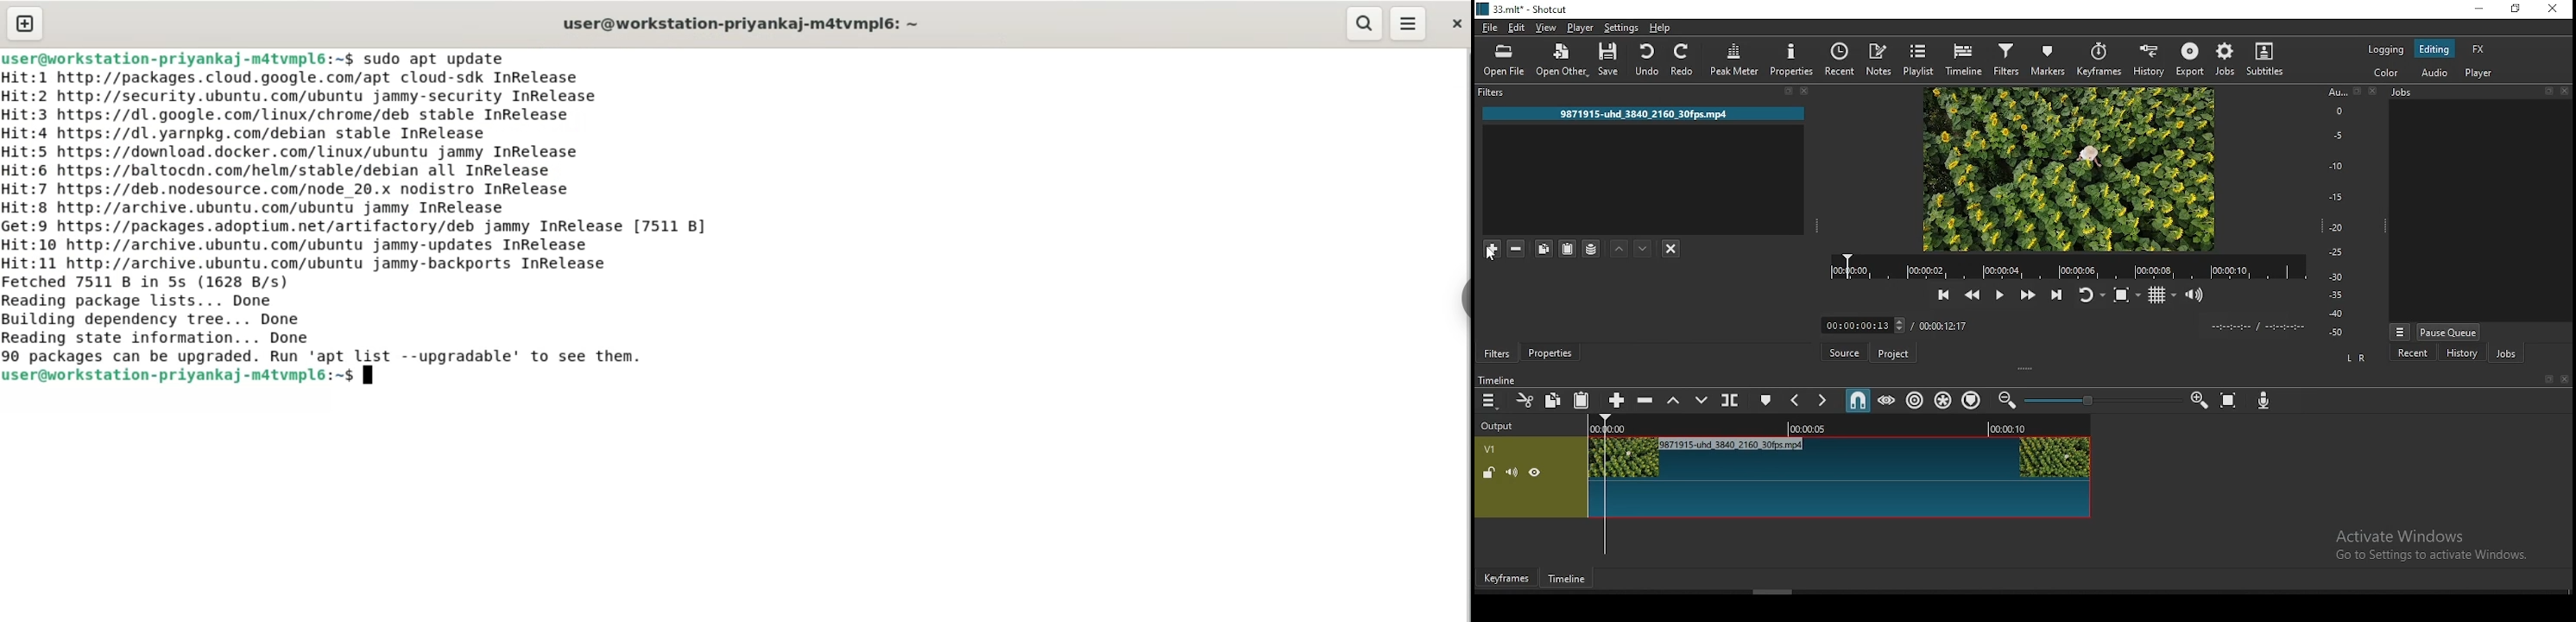  Describe the element at coordinates (2337, 164) in the screenshot. I see `-10` at that location.